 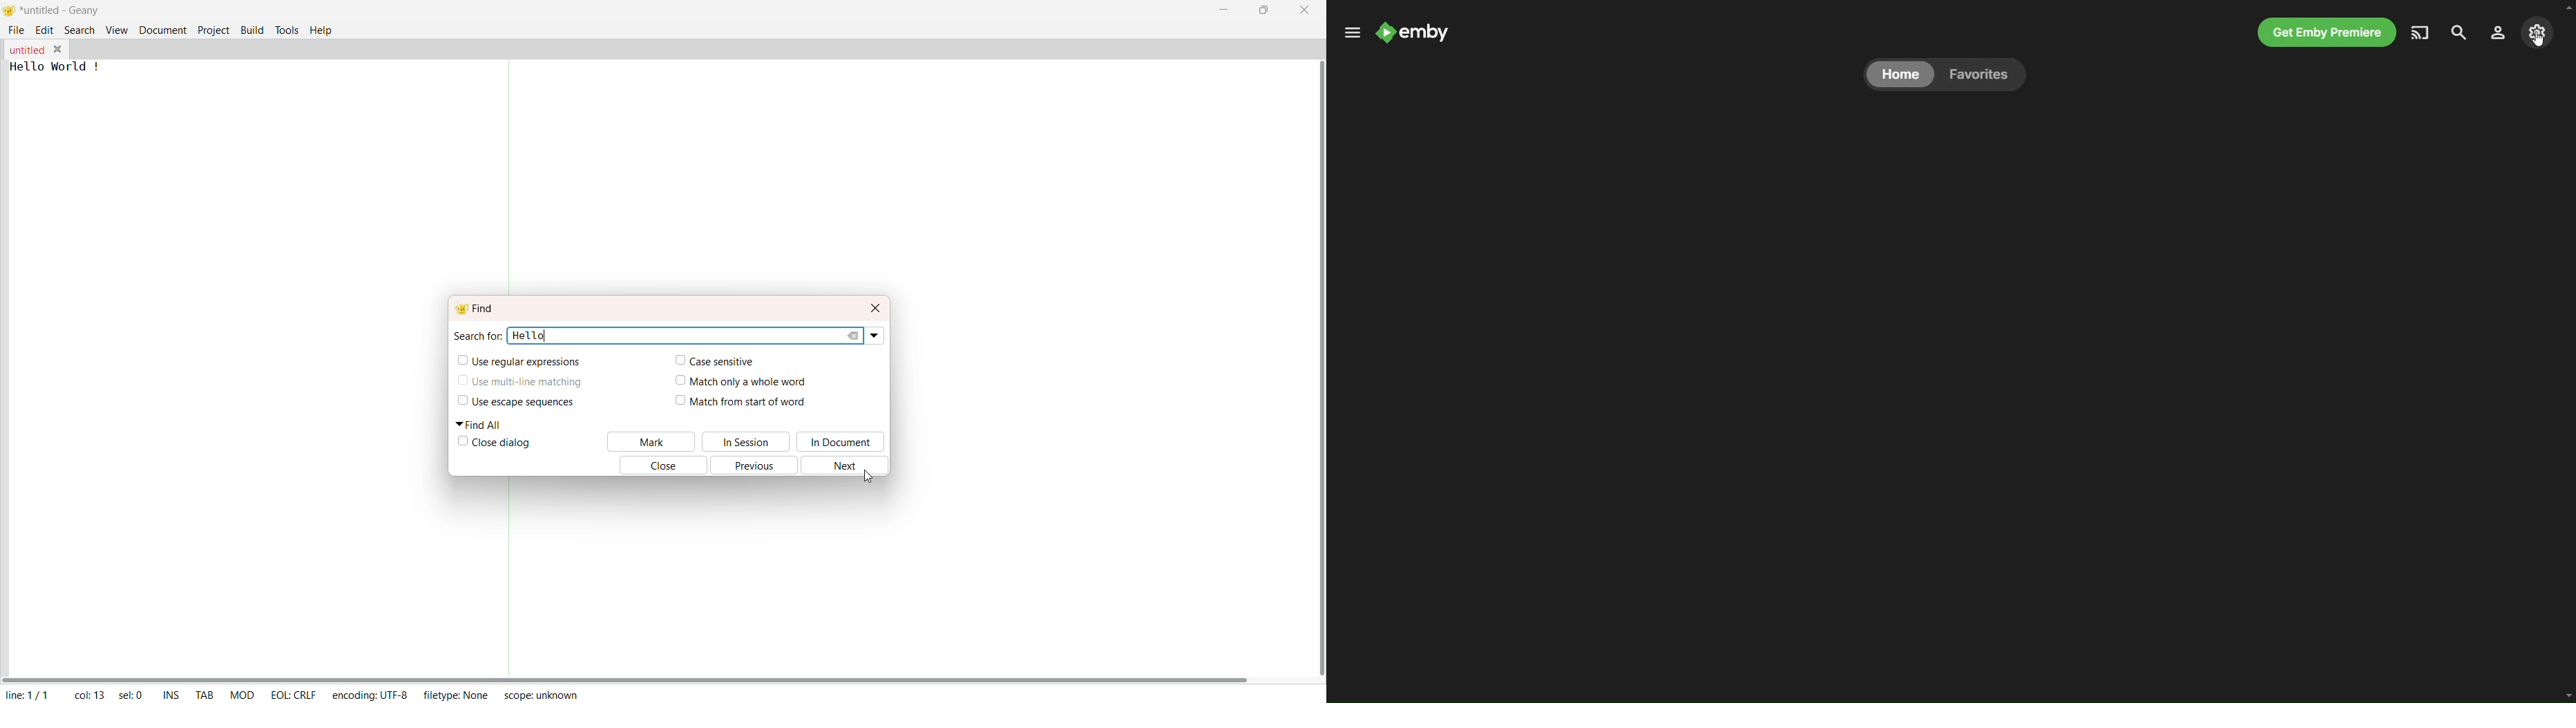 What do you see at coordinates (1351, 33) in the screenshot?
I see `sidebar` at bounding box center [1351, 33].